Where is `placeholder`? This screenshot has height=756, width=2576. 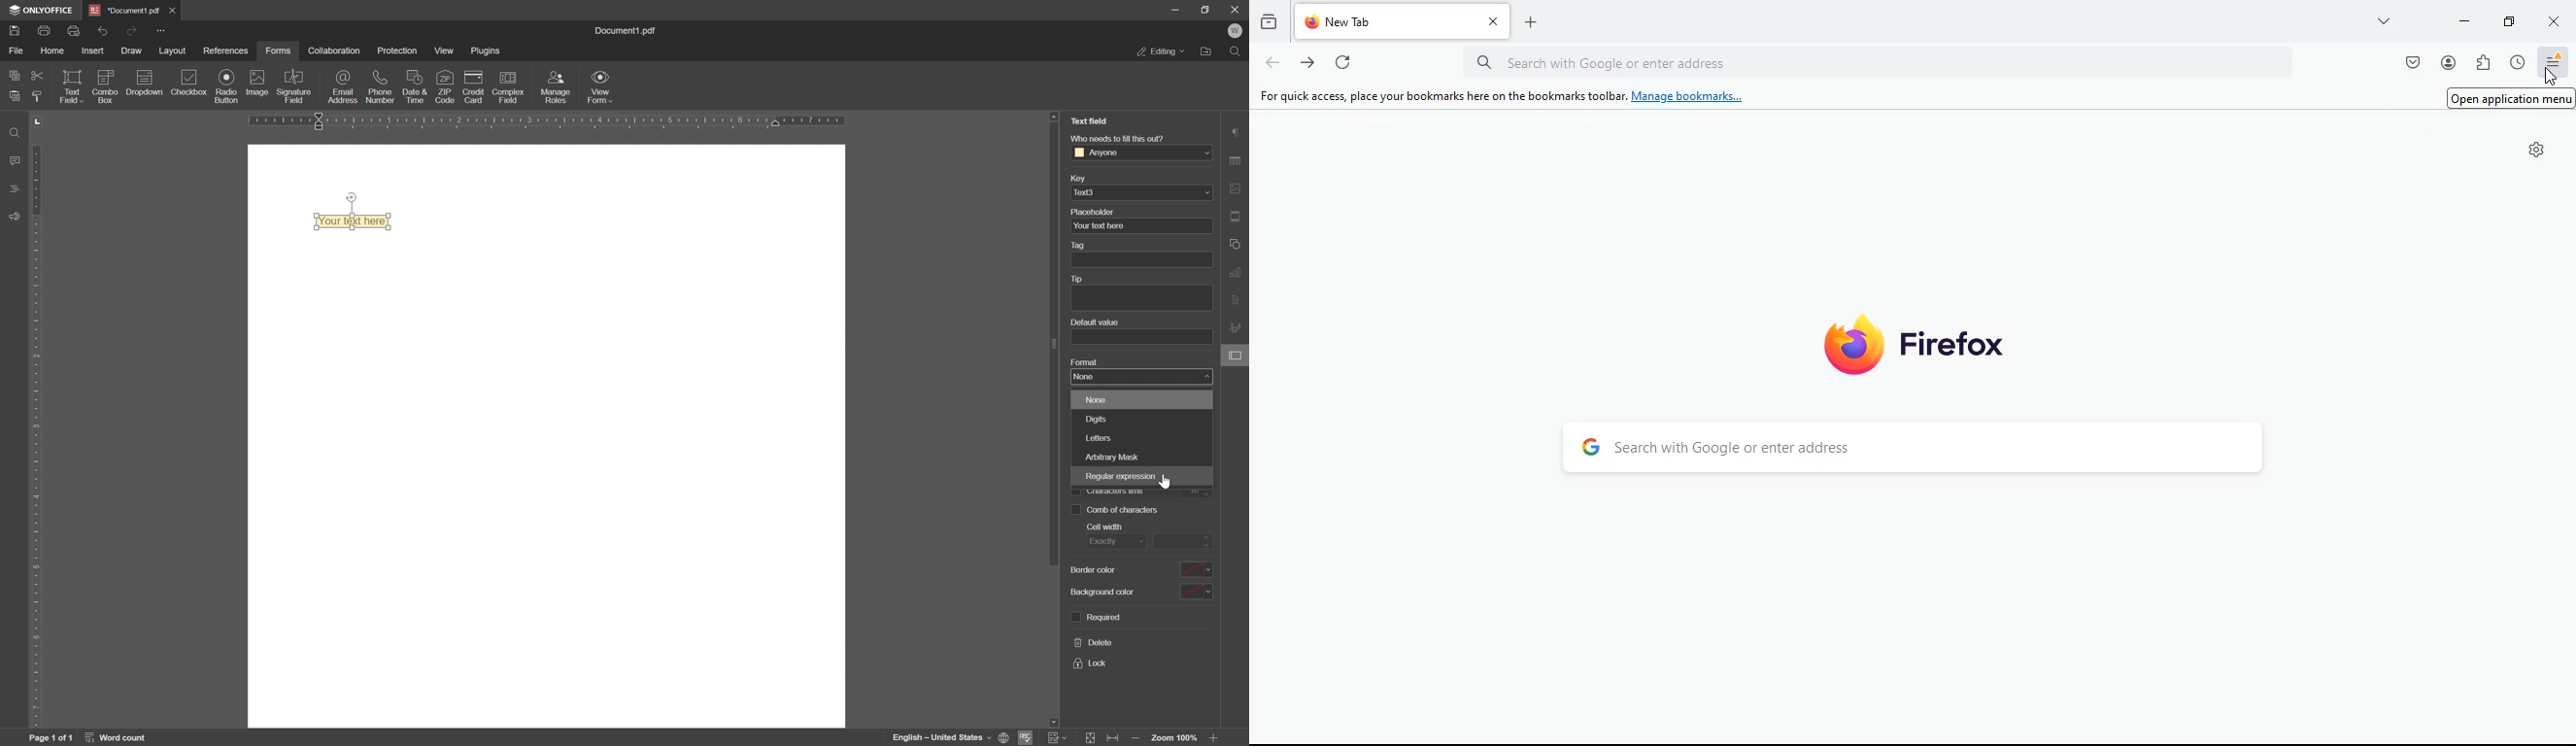
placeholder is located at coordinates (1095, 211).